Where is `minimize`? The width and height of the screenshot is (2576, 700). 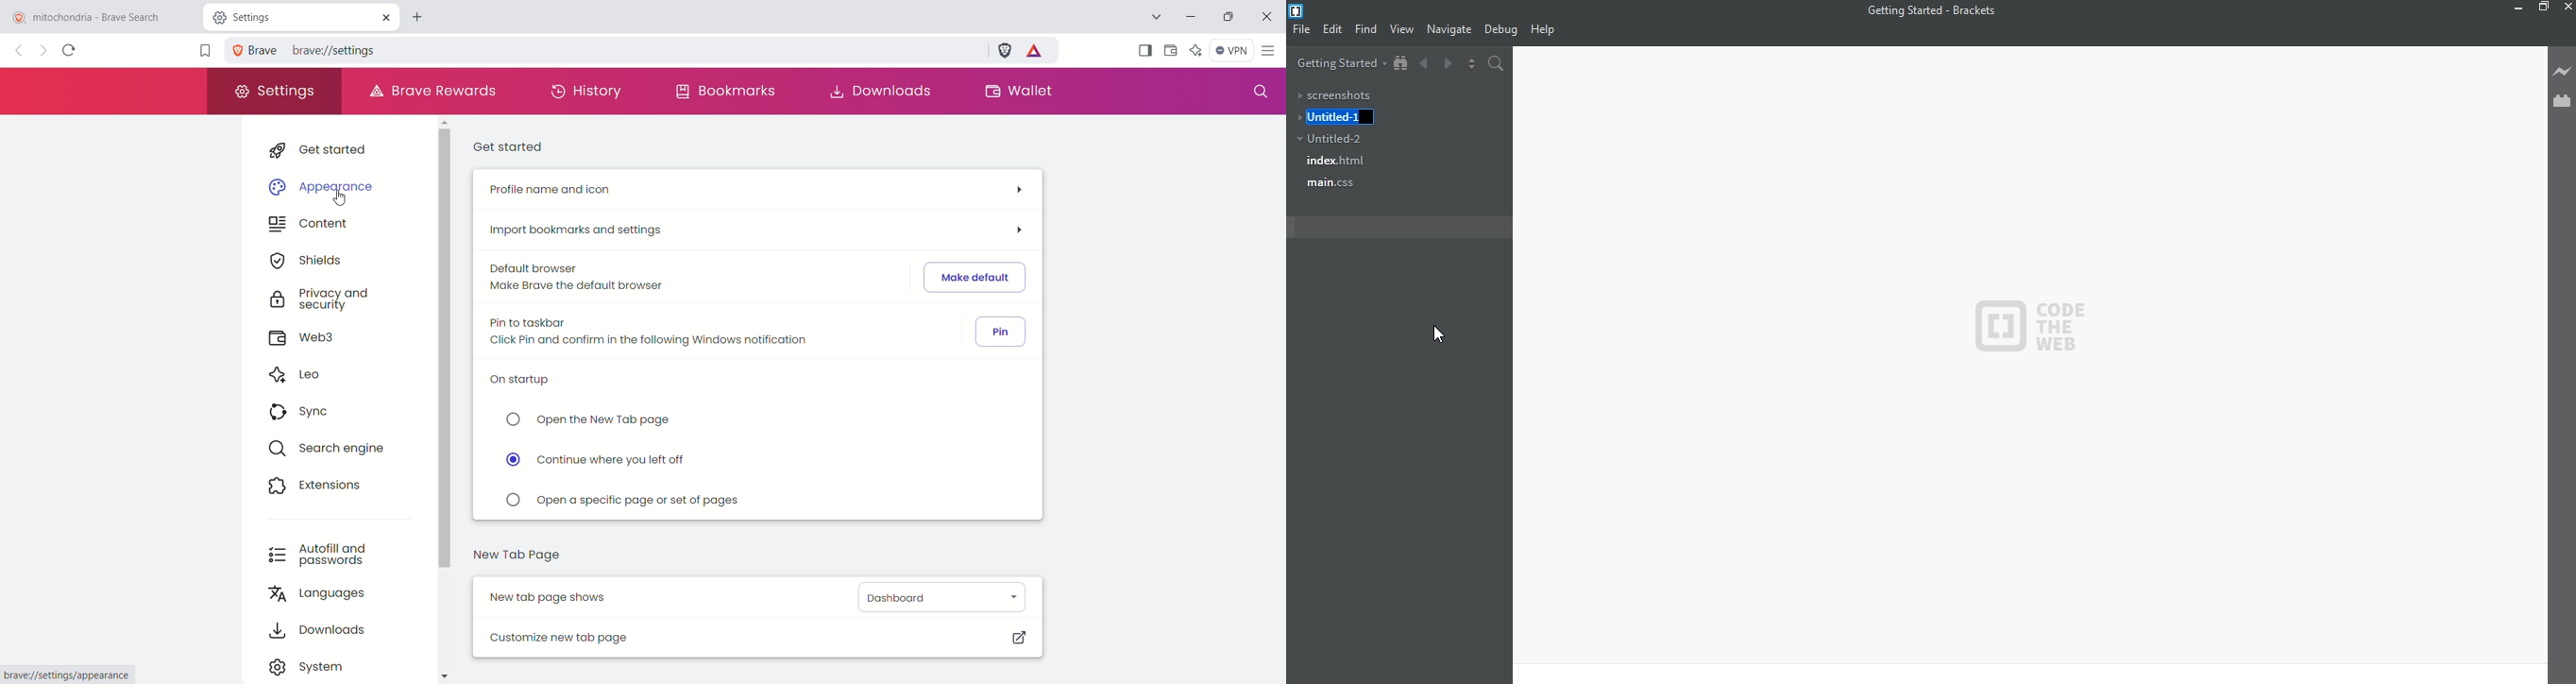 minimize is located at coordinates (2515, 9).